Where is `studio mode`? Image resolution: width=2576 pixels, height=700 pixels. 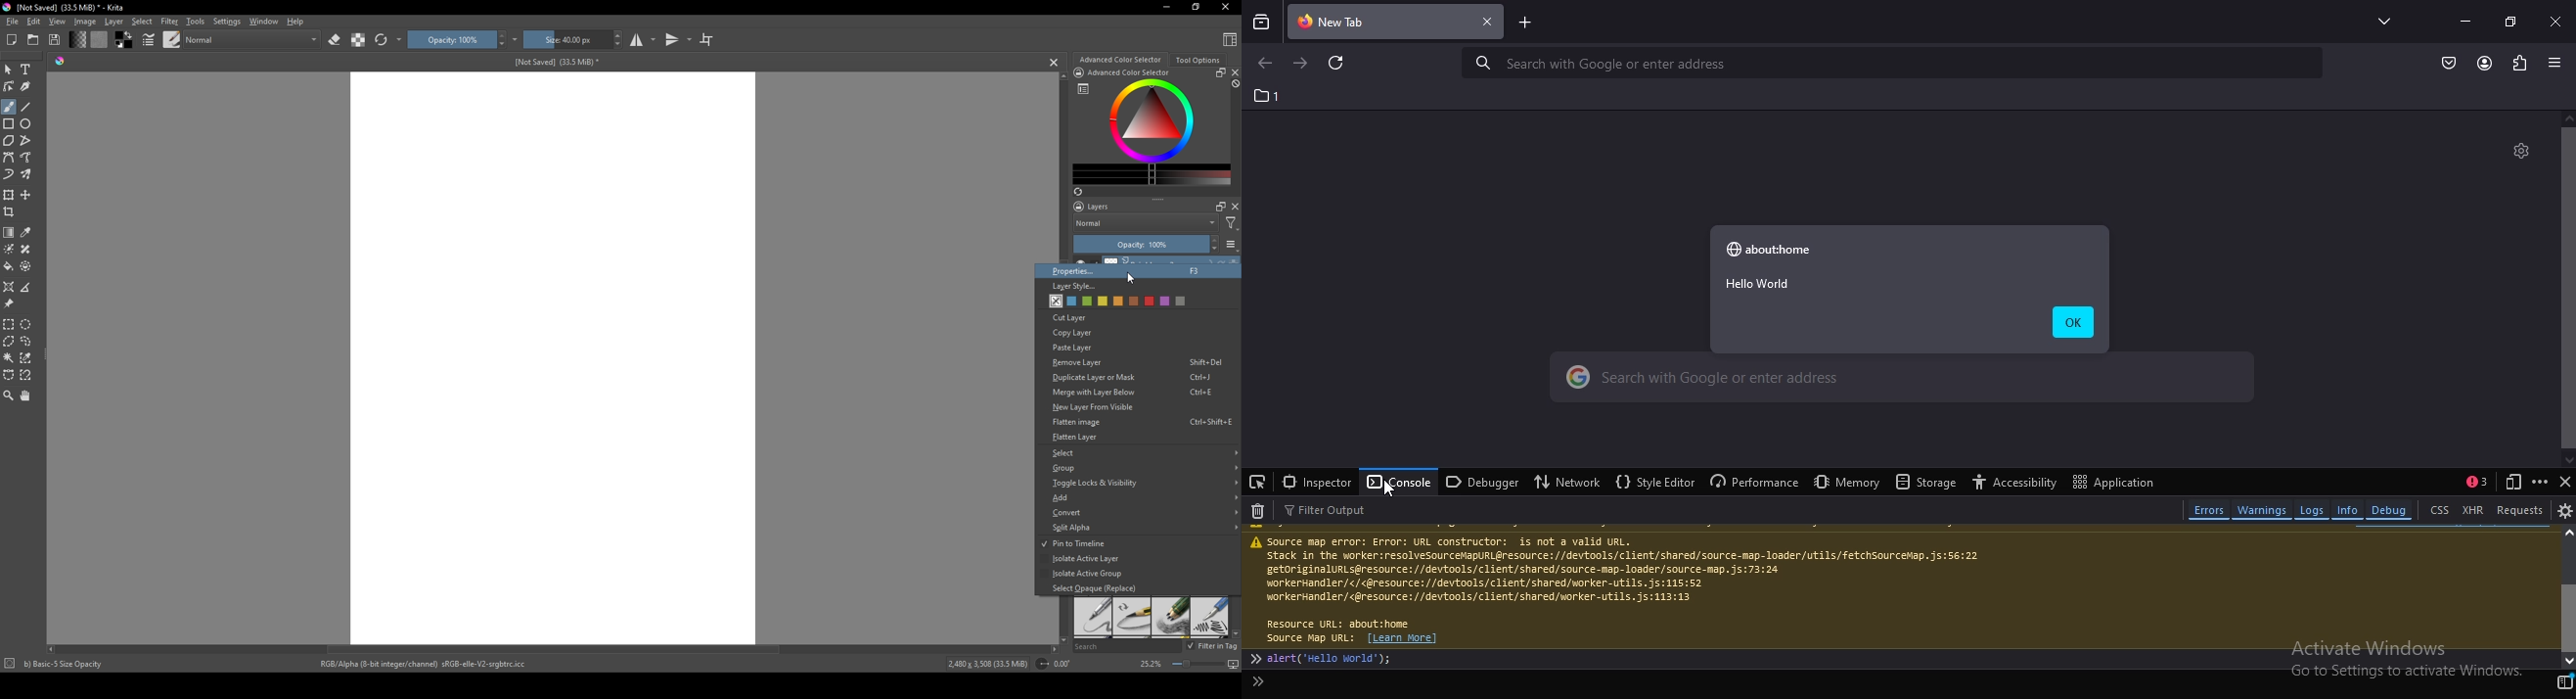
studio mode is located at coordinates (643, 39).